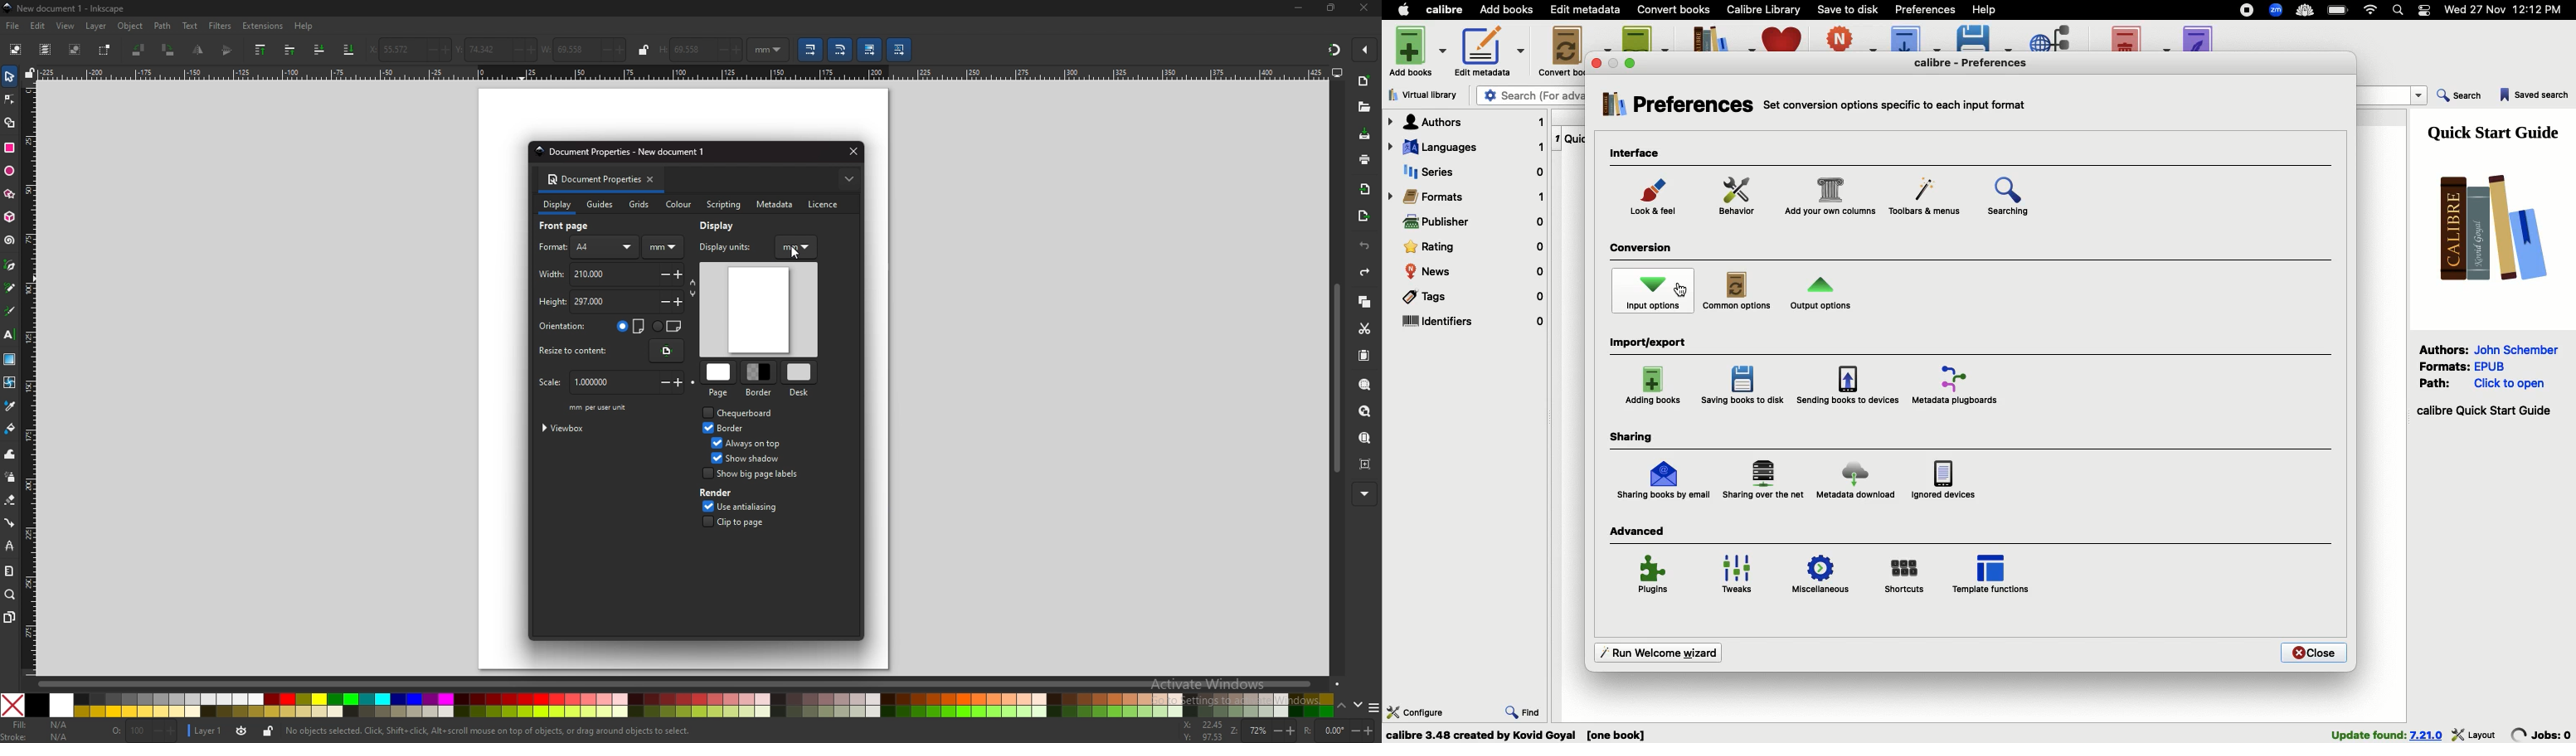  Describe the element at coordinates (572, 227) in the screenshot. I see `front page` at that location.